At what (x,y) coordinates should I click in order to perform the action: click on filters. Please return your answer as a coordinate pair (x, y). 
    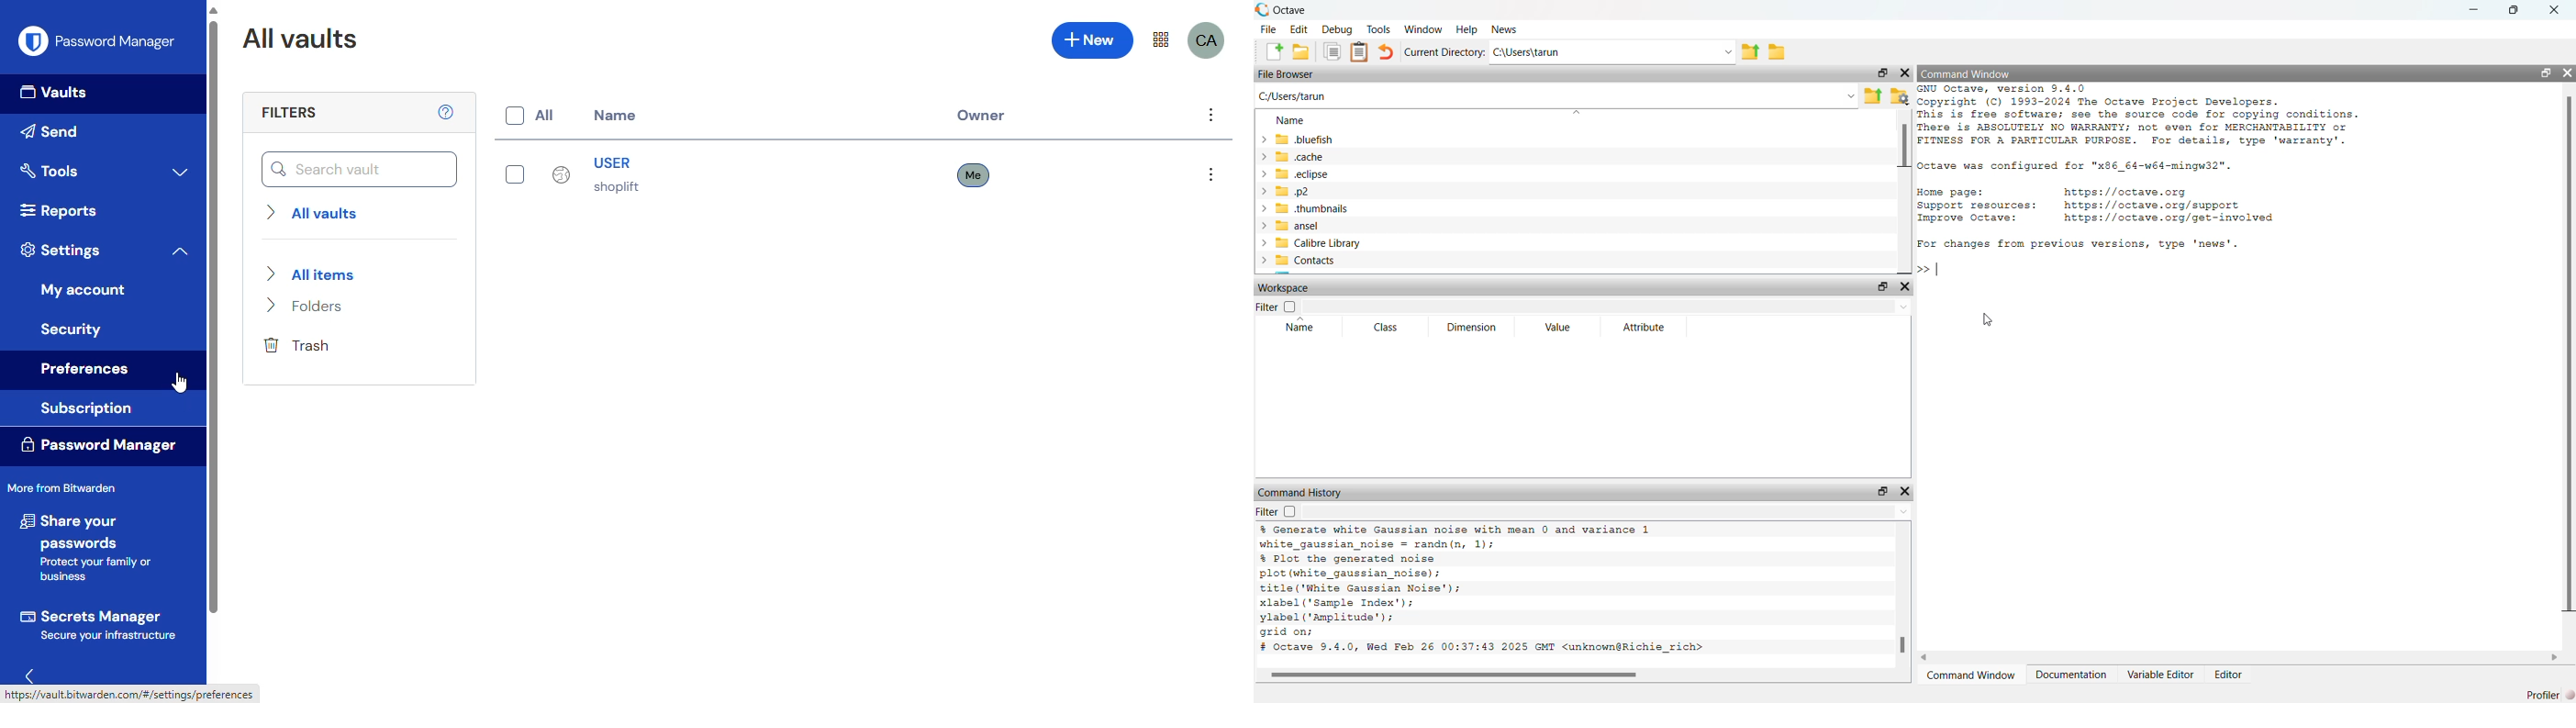
    Looking at the image, I should click on (288, 113).